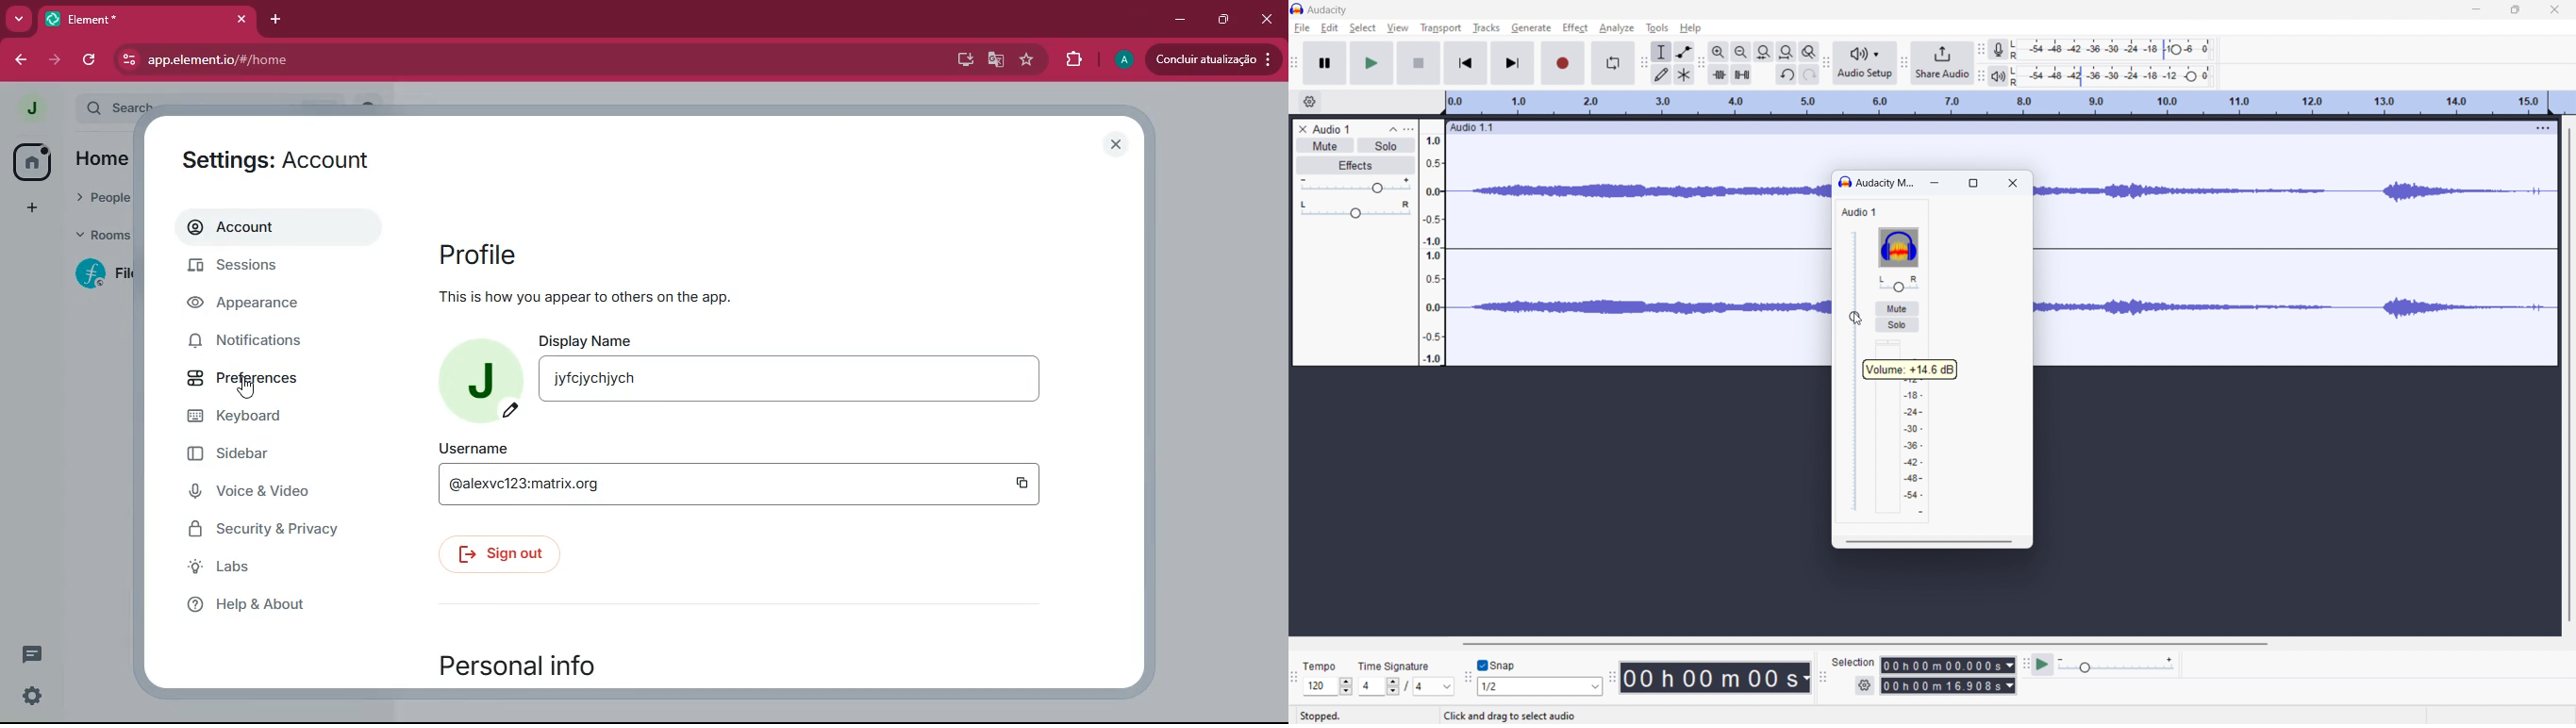 The image size is (2576, 728). What do you see at coordinates (801, 369) in the screenshot?
I see `display name jyfcjychjych` at bounding box center [801, 369].